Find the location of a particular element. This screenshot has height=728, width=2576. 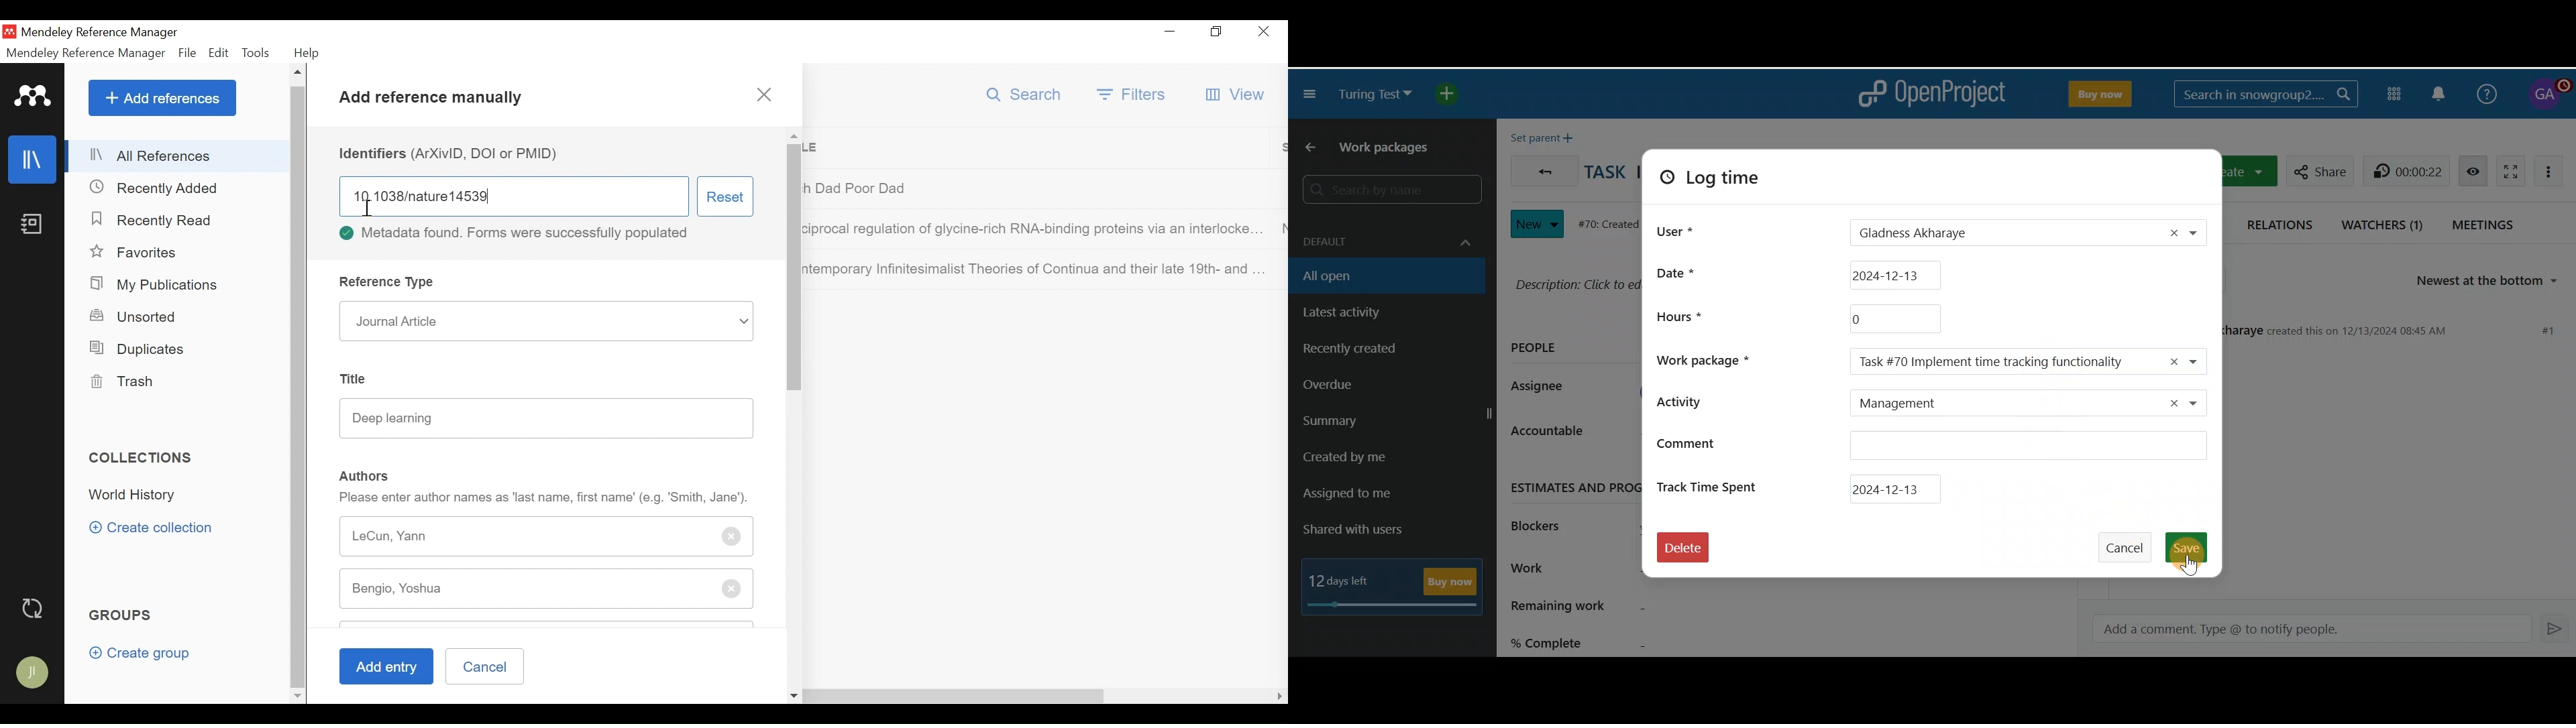

Recently Read is located at coordinates (160, 221).